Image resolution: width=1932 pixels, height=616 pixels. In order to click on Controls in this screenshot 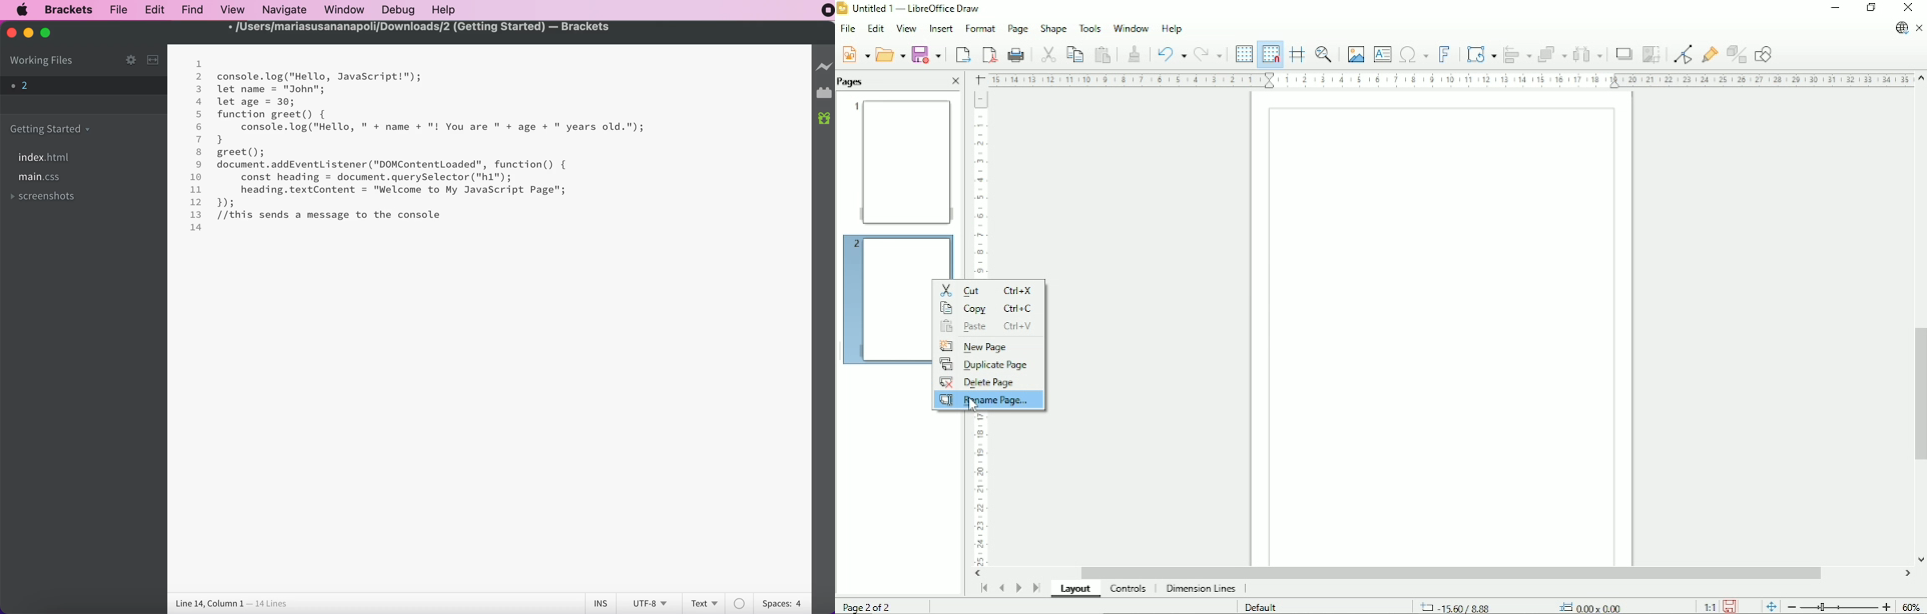, I will do `click(1130, 589)`.